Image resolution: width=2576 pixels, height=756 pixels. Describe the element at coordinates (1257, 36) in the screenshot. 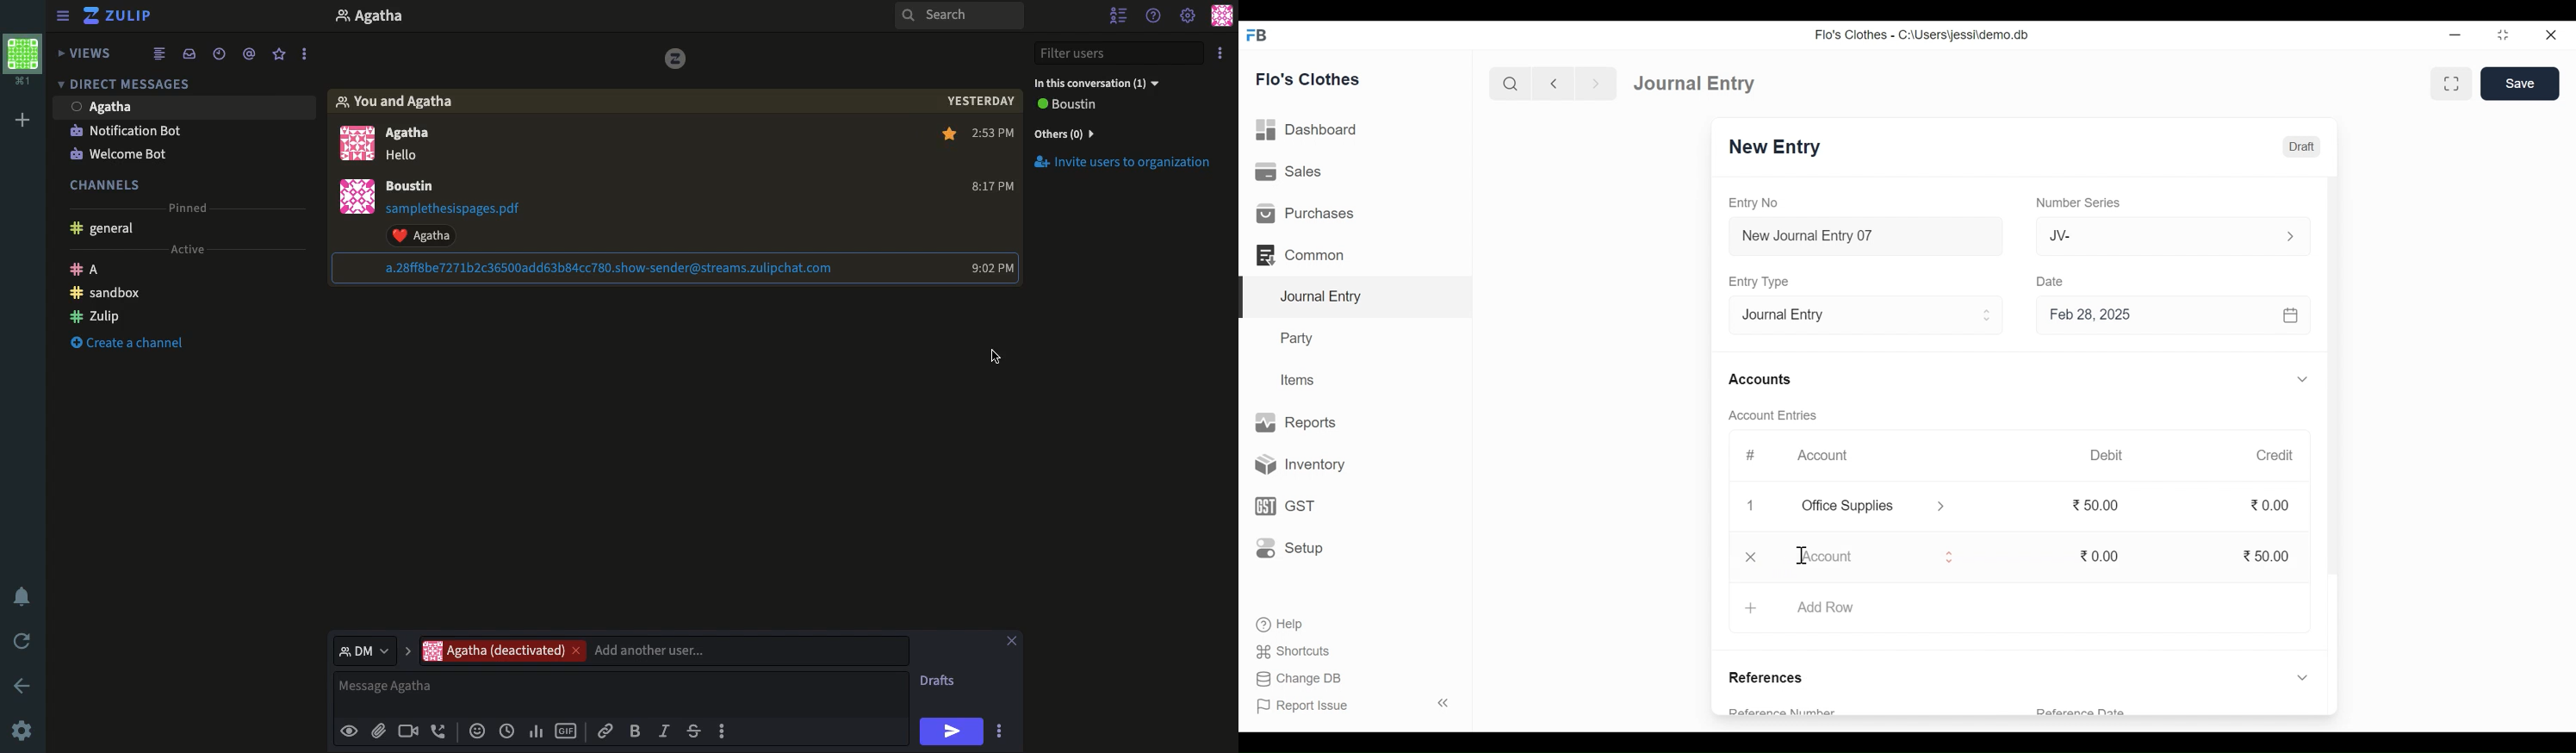

I see `Frappe Books Desktop Icon` at that location.